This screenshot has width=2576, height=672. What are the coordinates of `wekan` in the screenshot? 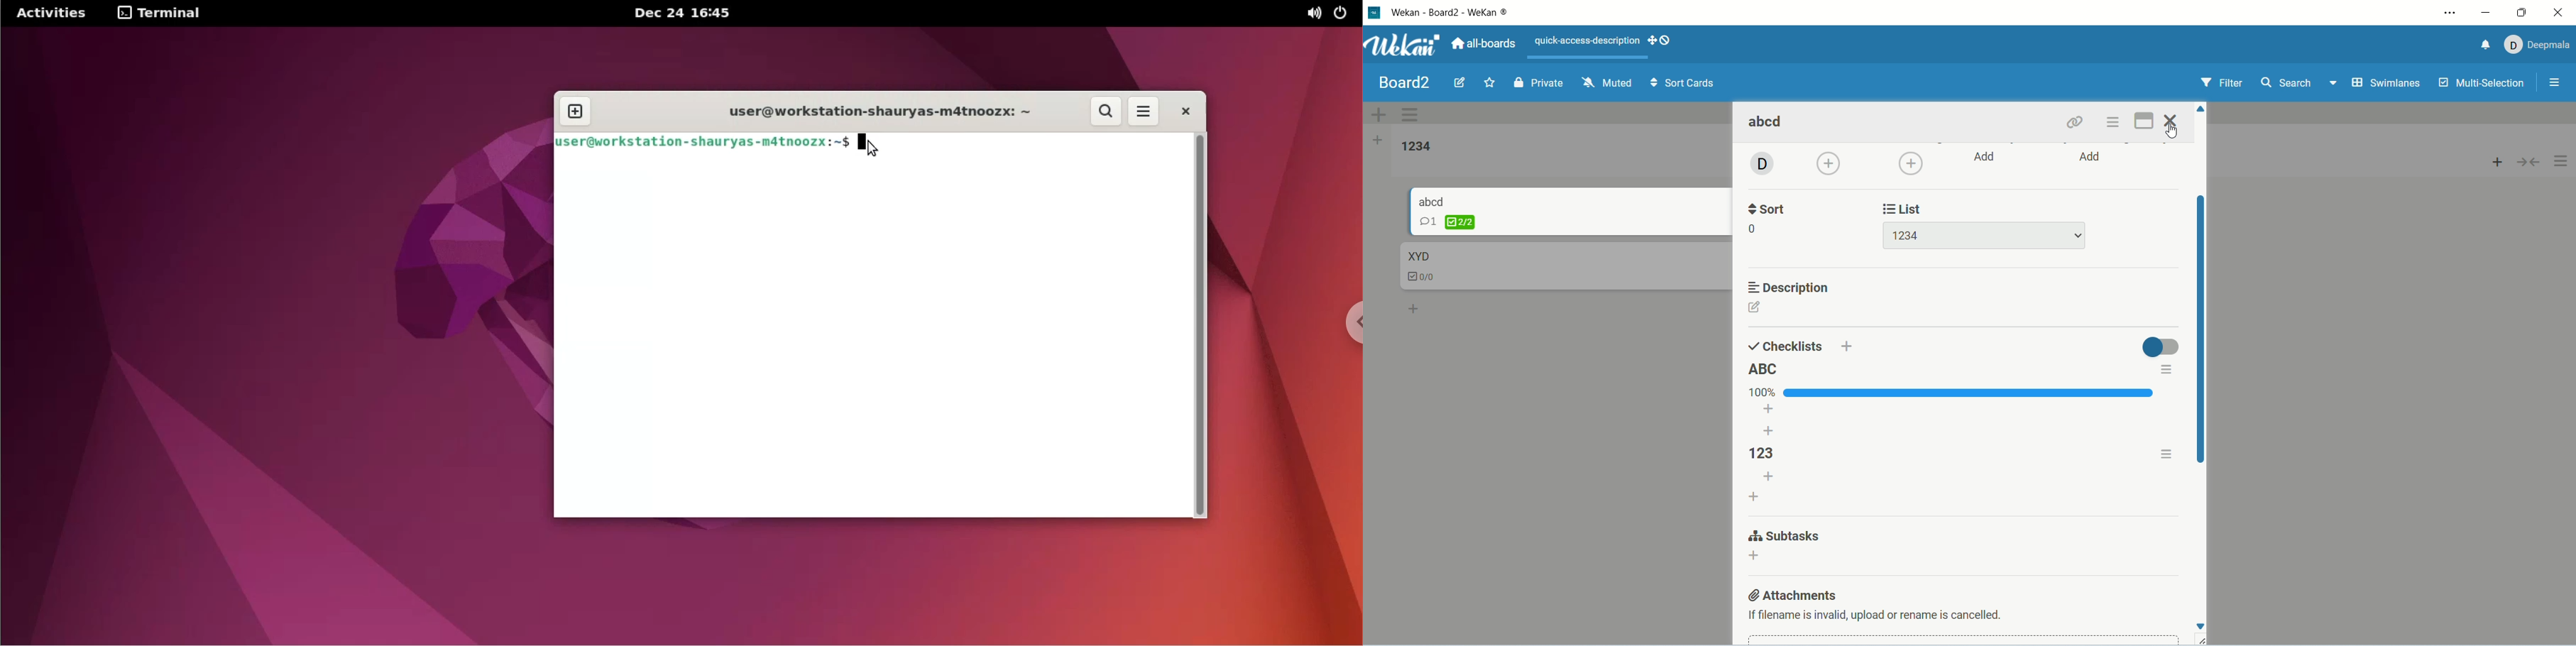 It's located at (1402, 49).